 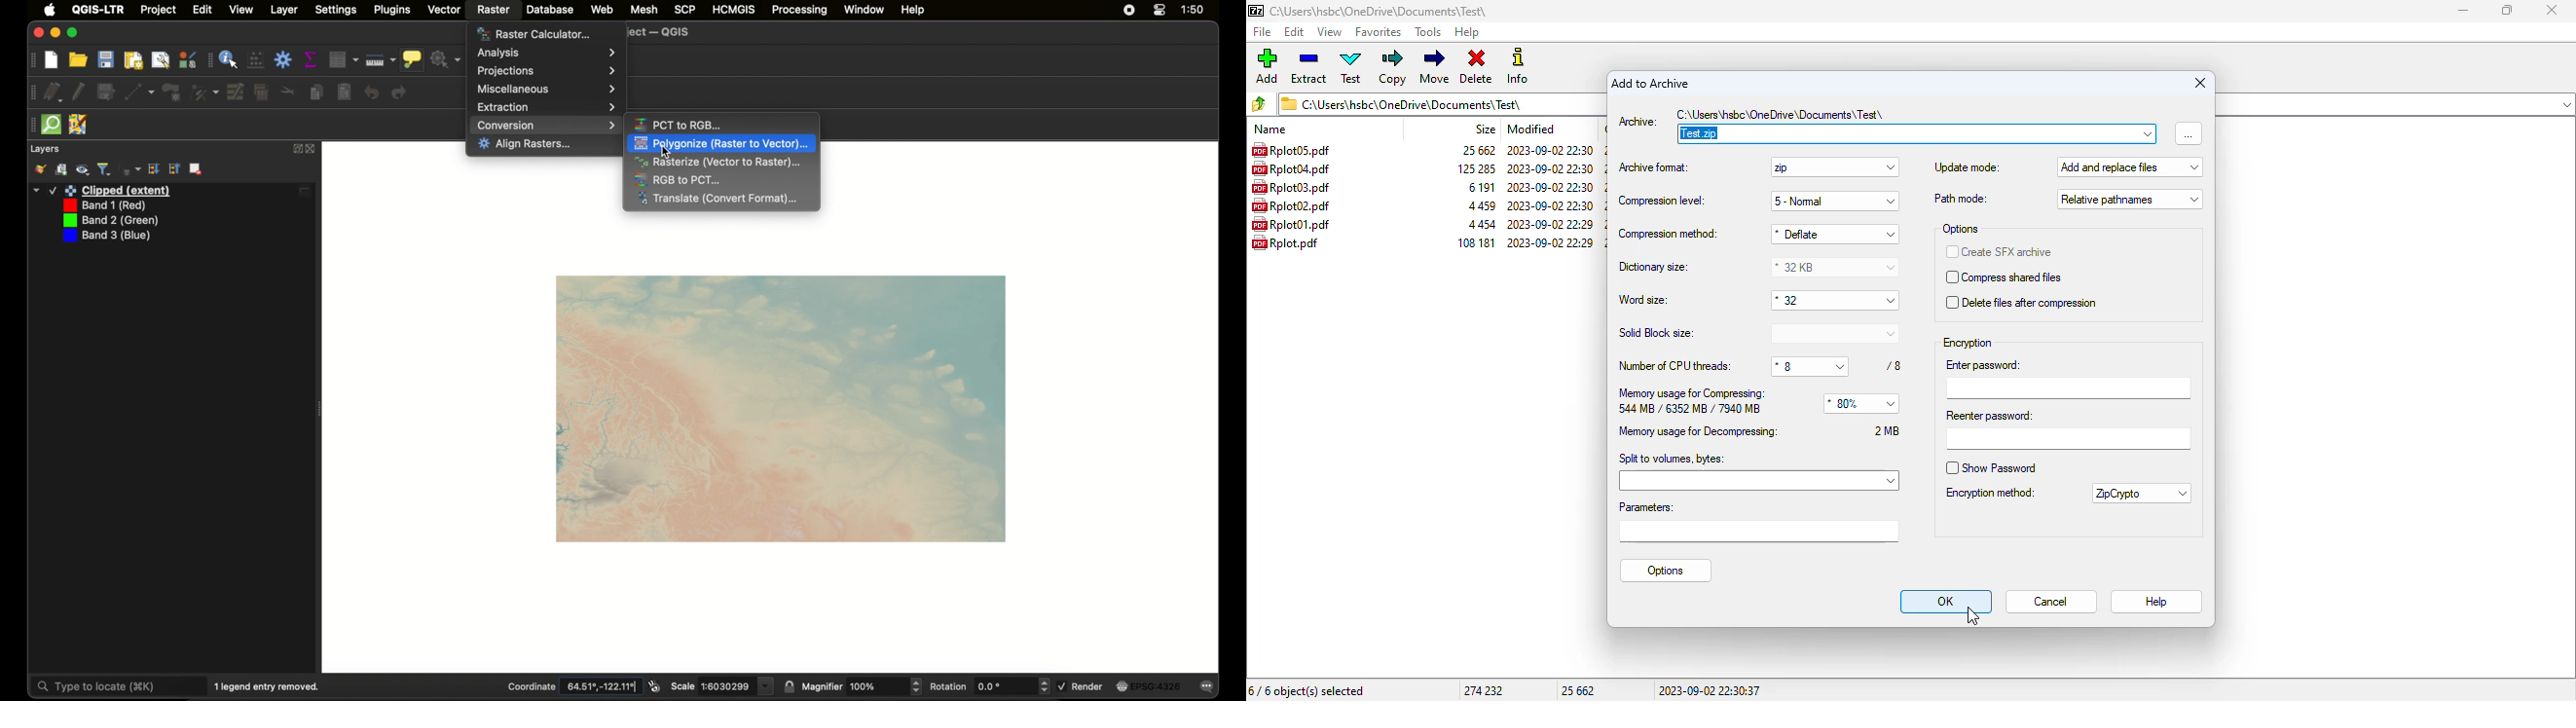 I want to click on modified date & time, so click(x=1552, y=168).